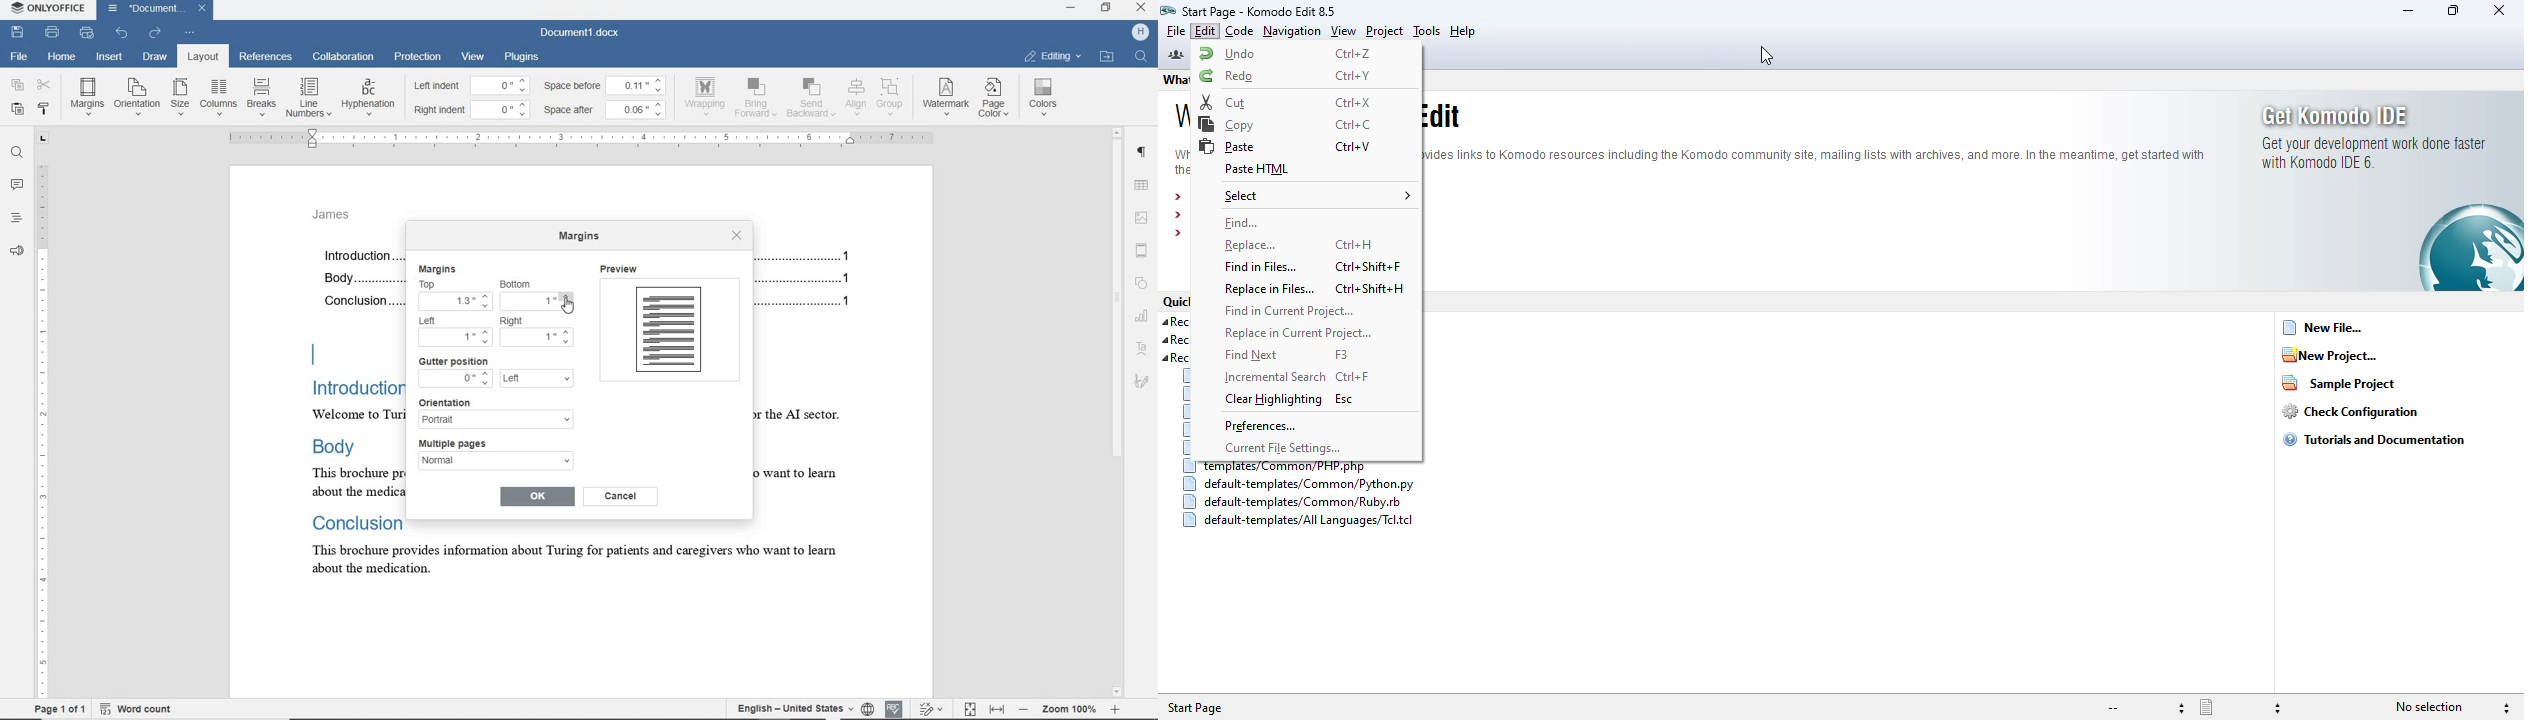  I want to click on find, so click(1141, 58).